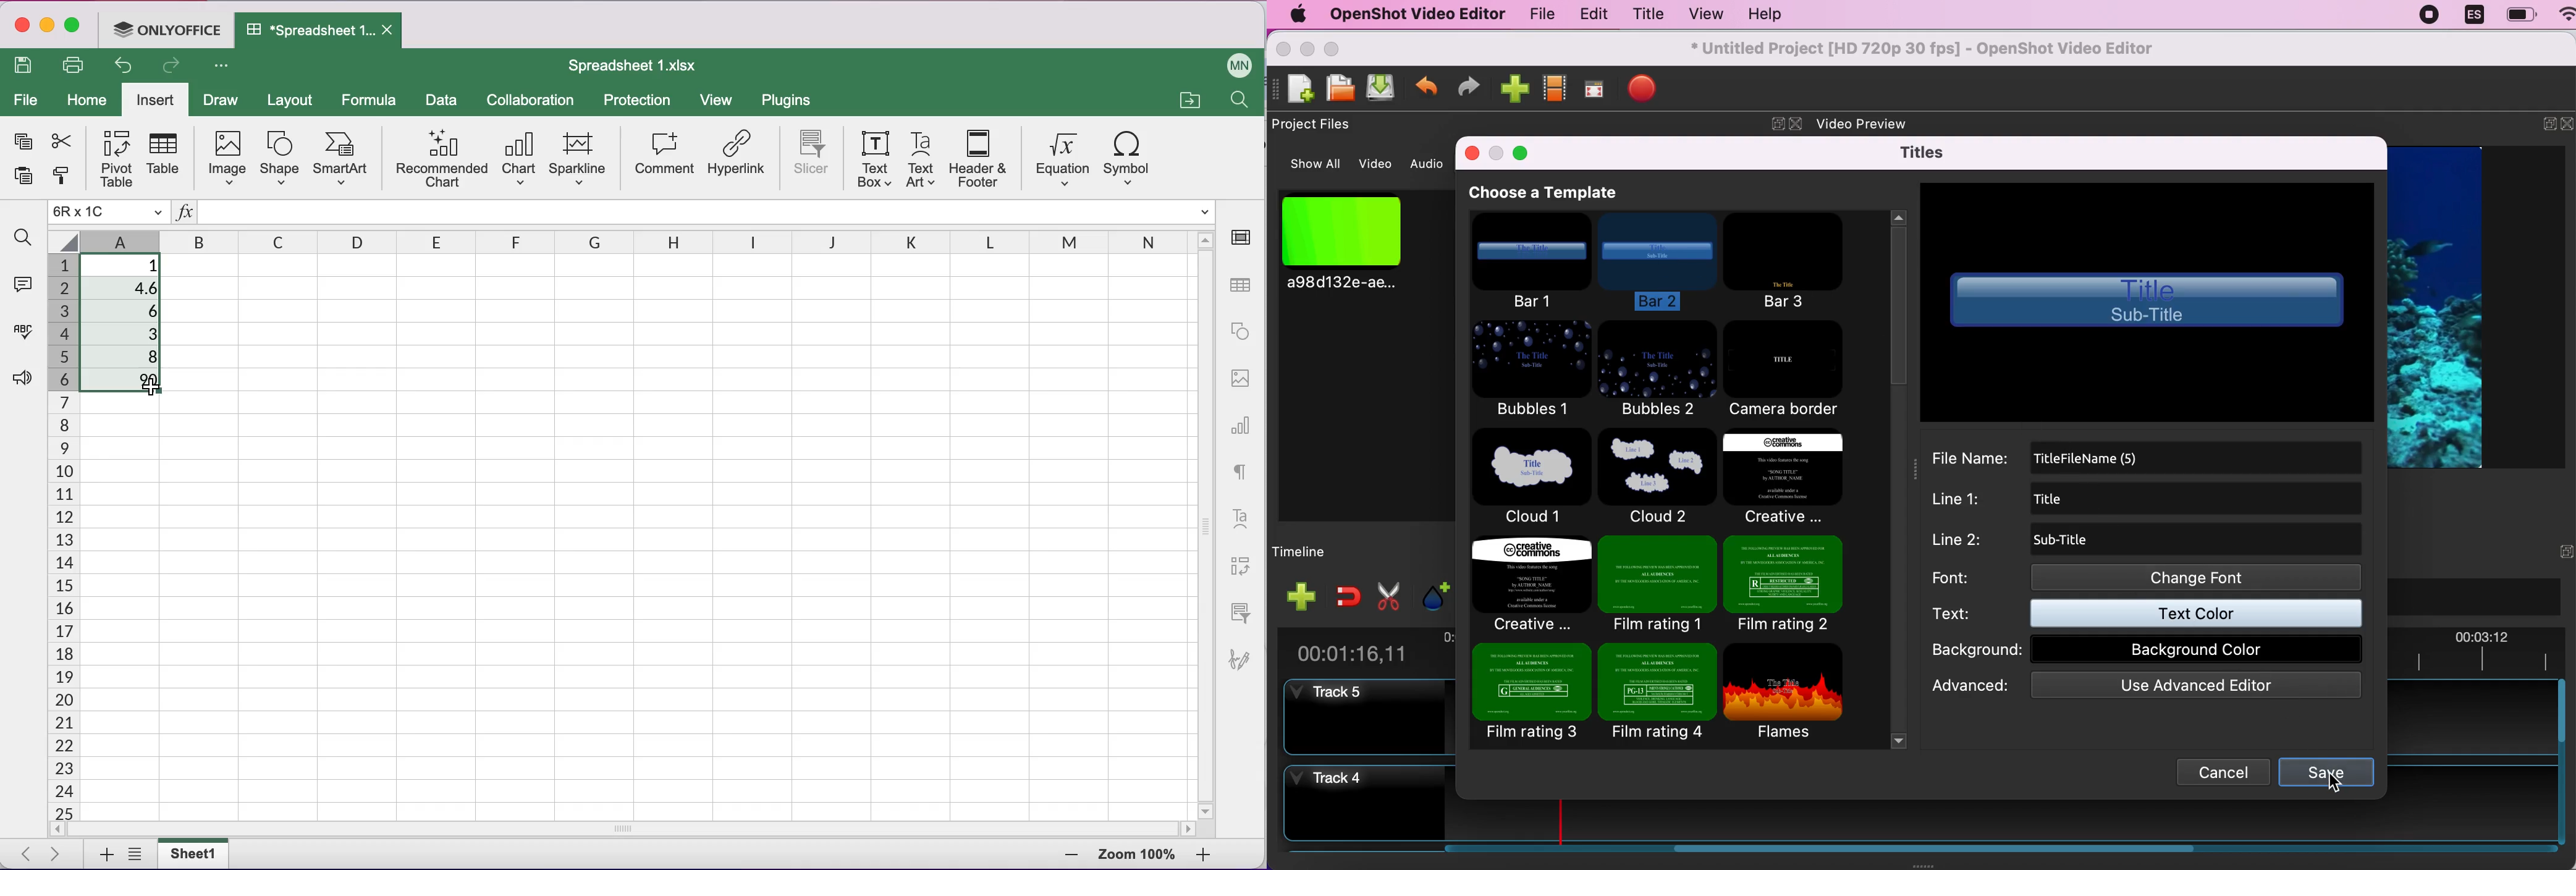 This screenshot has height=896, width=2576. What do you see at coordinates (1239, 285) in the screenshot?
I see `table` at bounding box center [1239, 285].